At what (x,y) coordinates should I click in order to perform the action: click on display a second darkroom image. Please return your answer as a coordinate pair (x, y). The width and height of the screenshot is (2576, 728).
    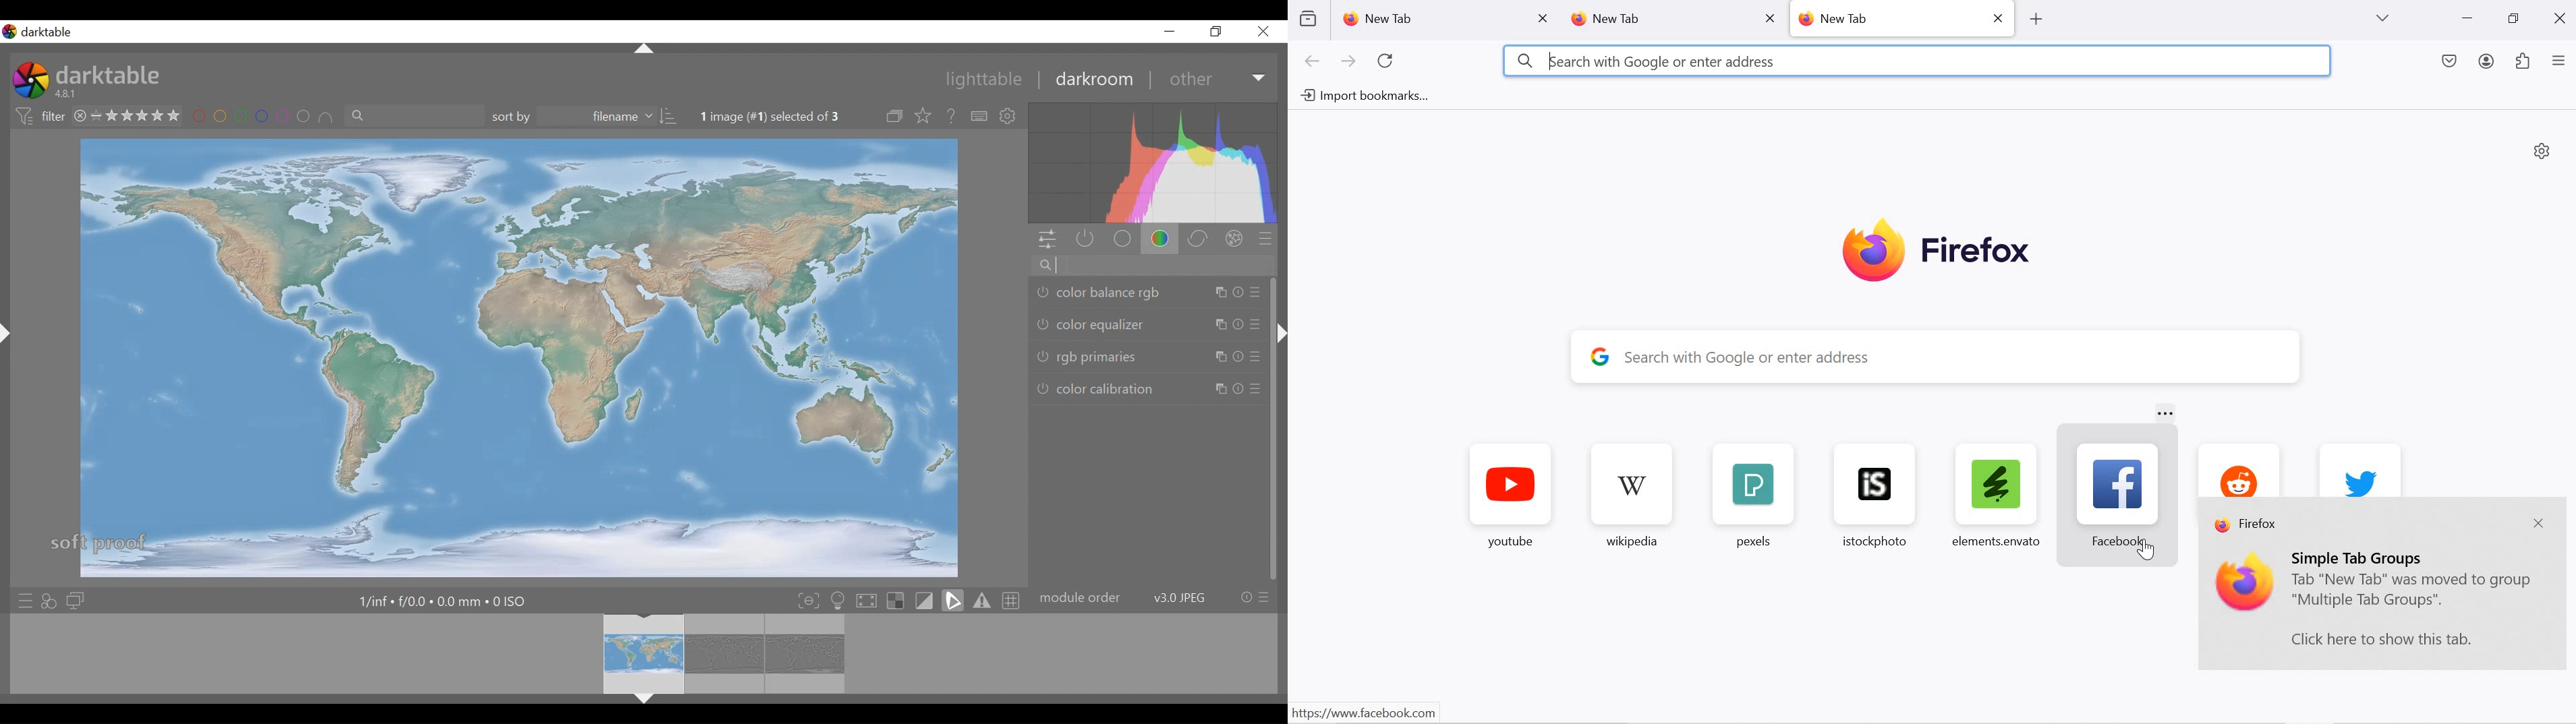
    Looking at the image, I should click on (74, 600).